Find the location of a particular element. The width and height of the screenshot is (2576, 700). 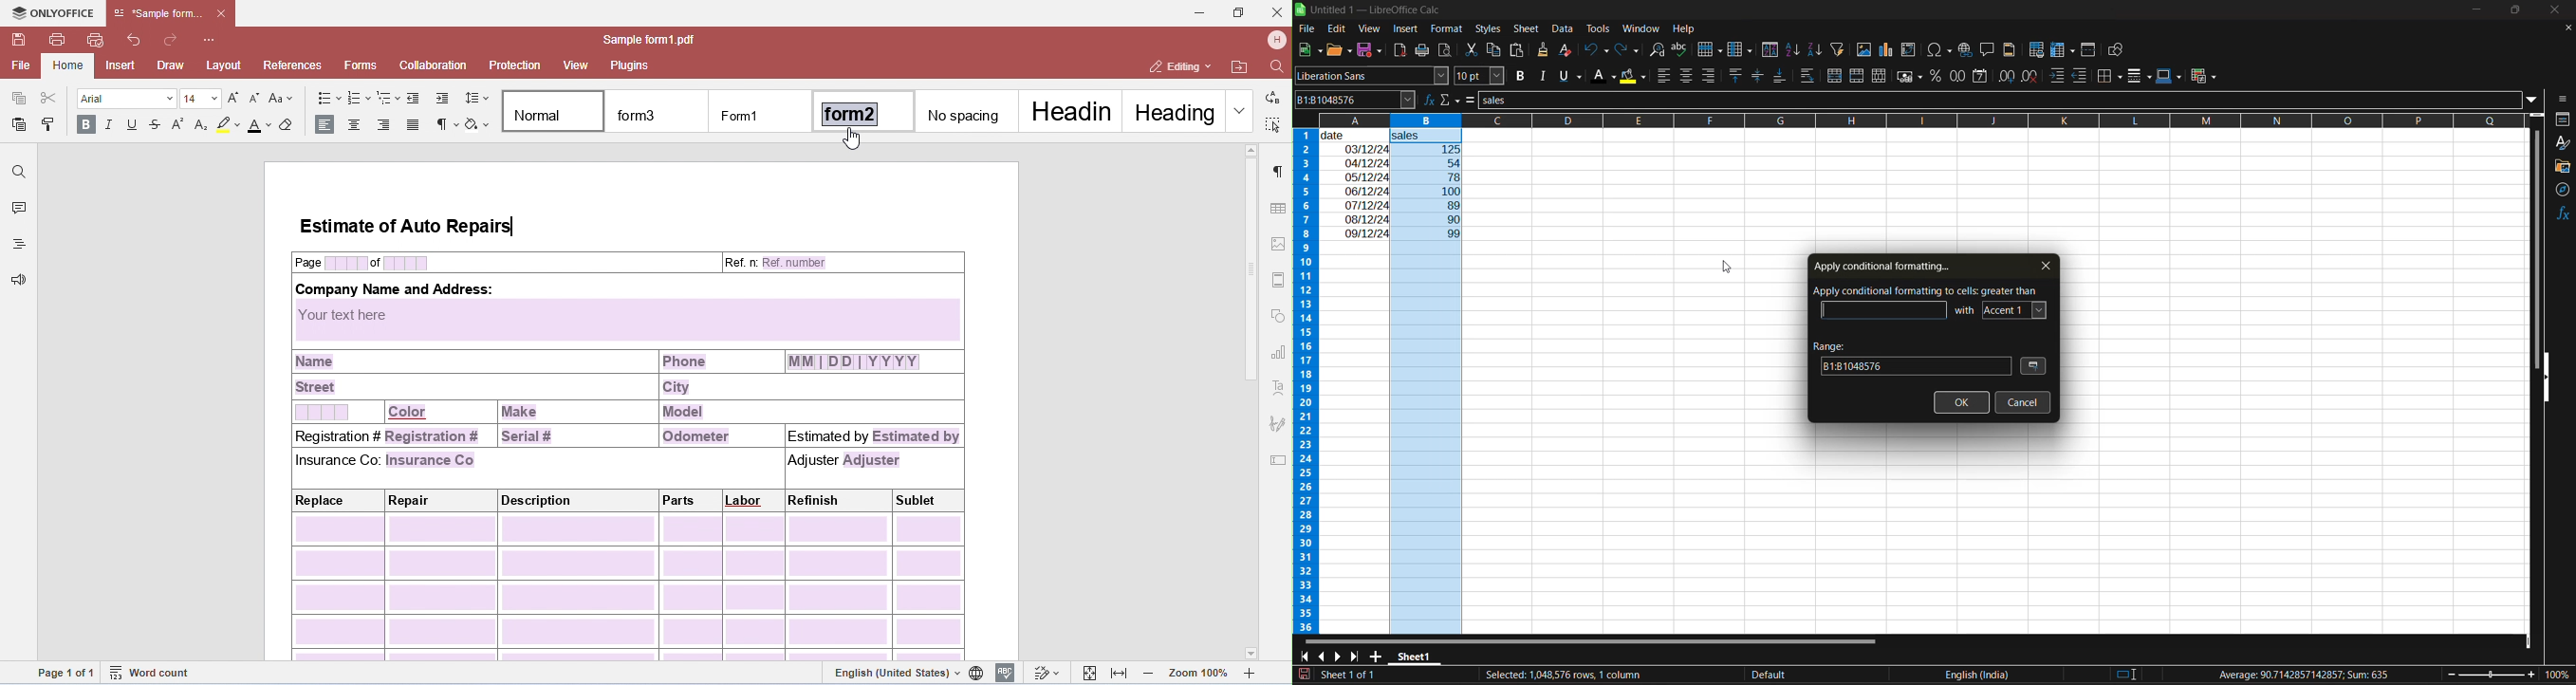

input line is located at coordinates (1886, 310).